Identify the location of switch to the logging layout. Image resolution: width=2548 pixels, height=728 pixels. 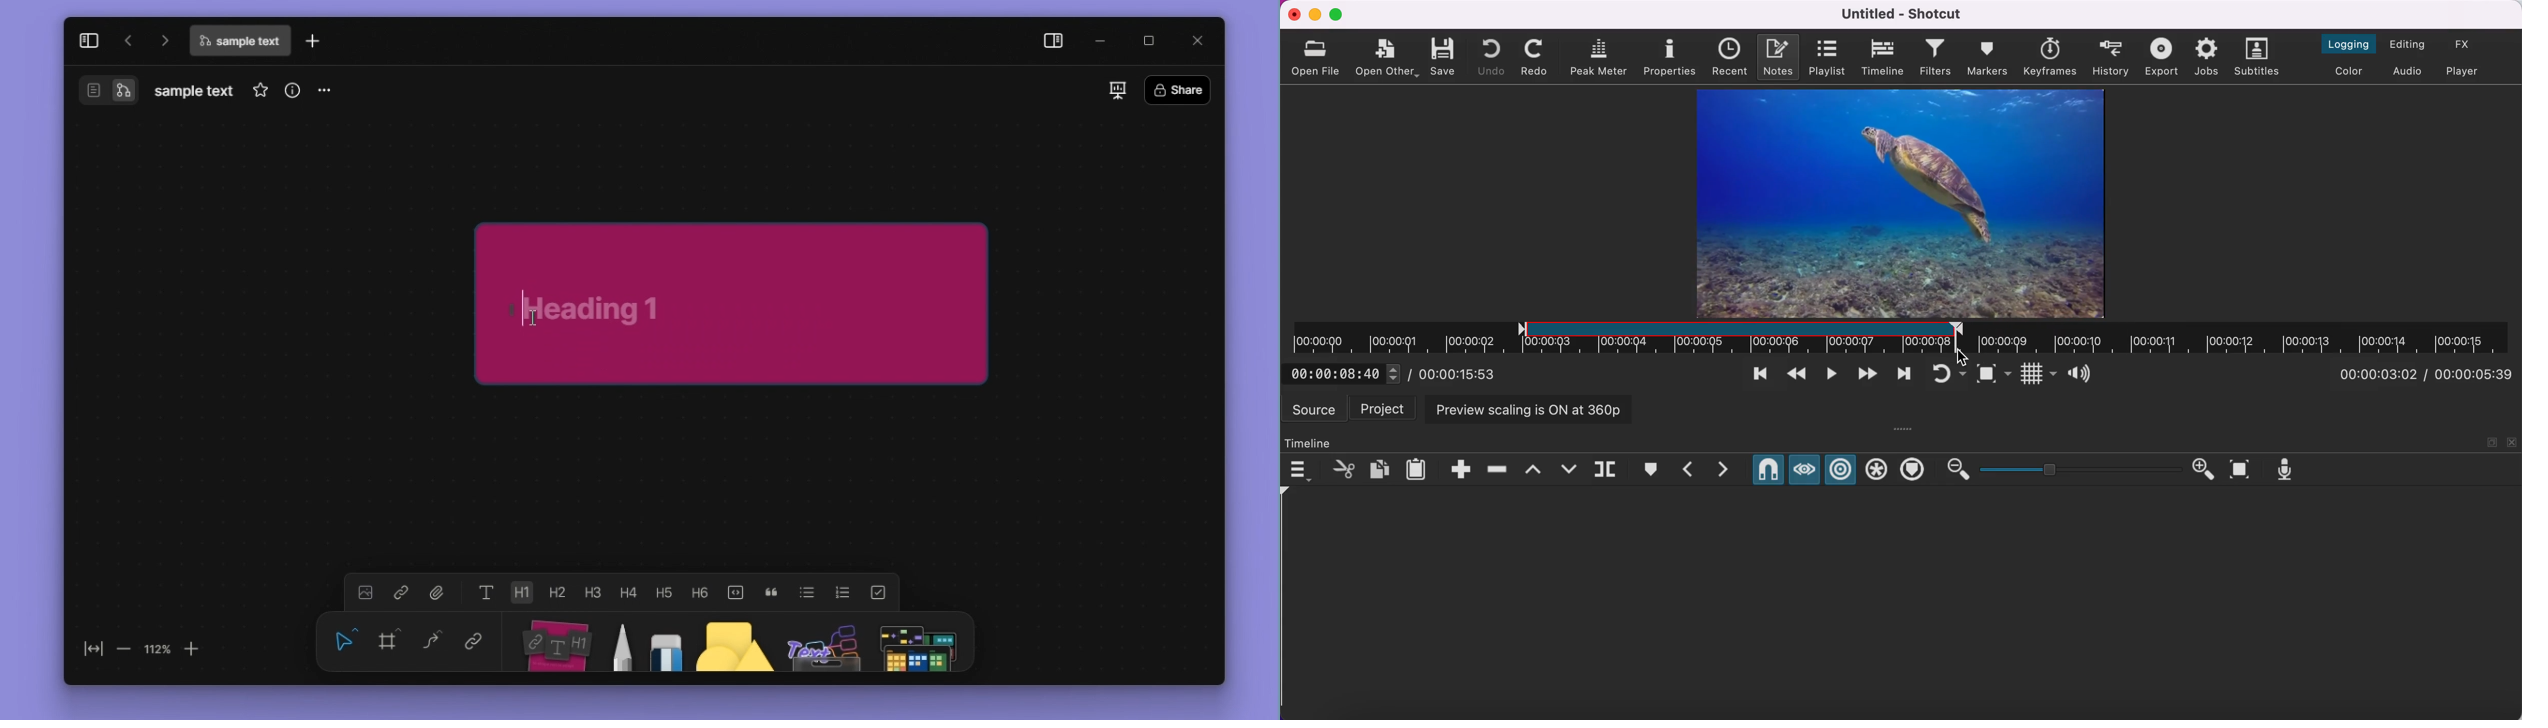
(2352, 44).